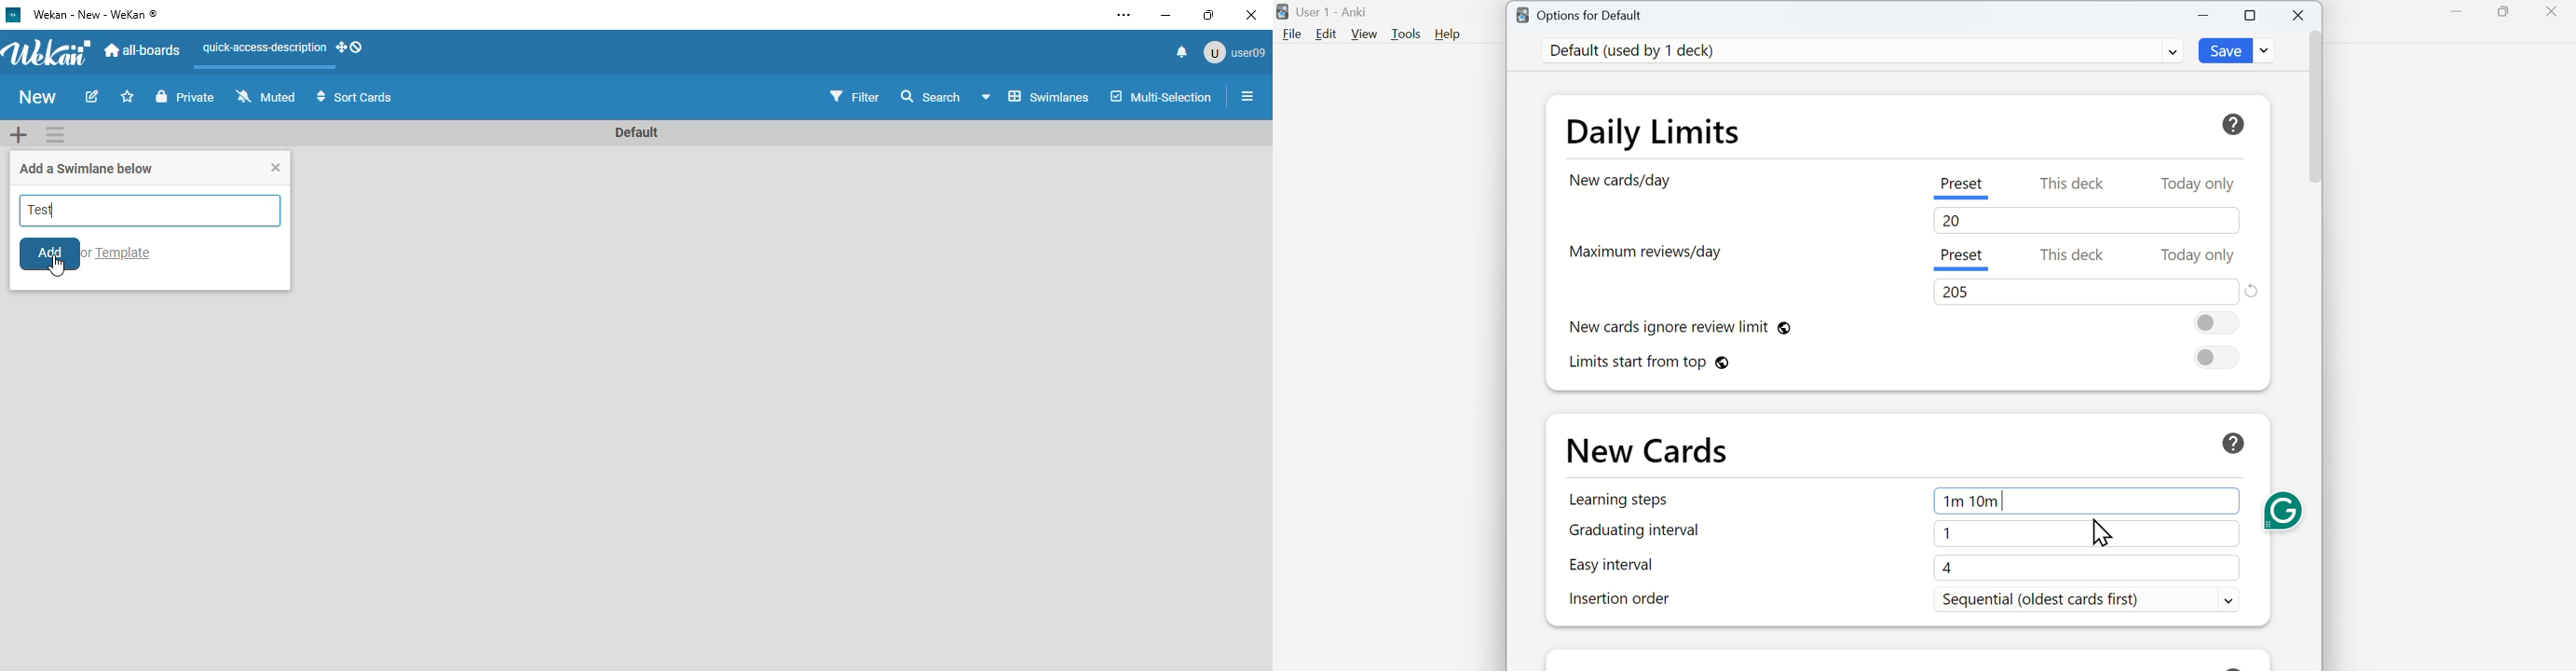  Describe the element at coordinates (1233, 52) in the screenshot. I see `user09` at that location.